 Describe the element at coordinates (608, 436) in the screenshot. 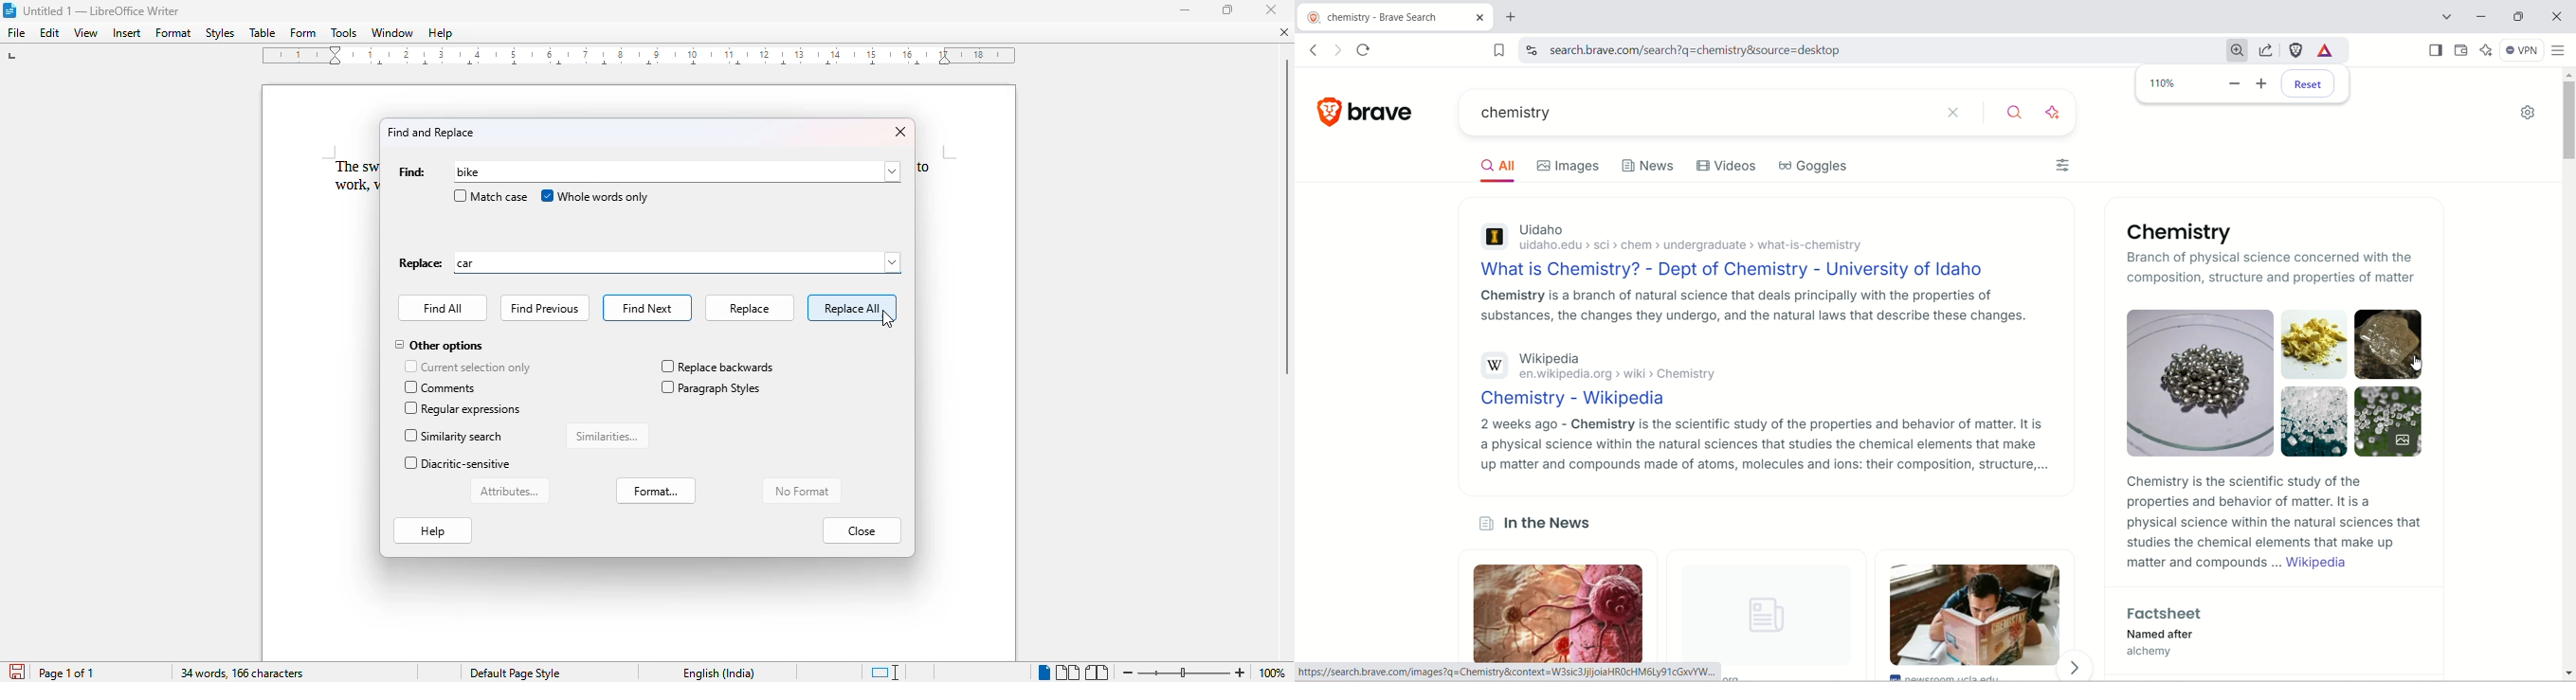

I see `similarities` at that location.